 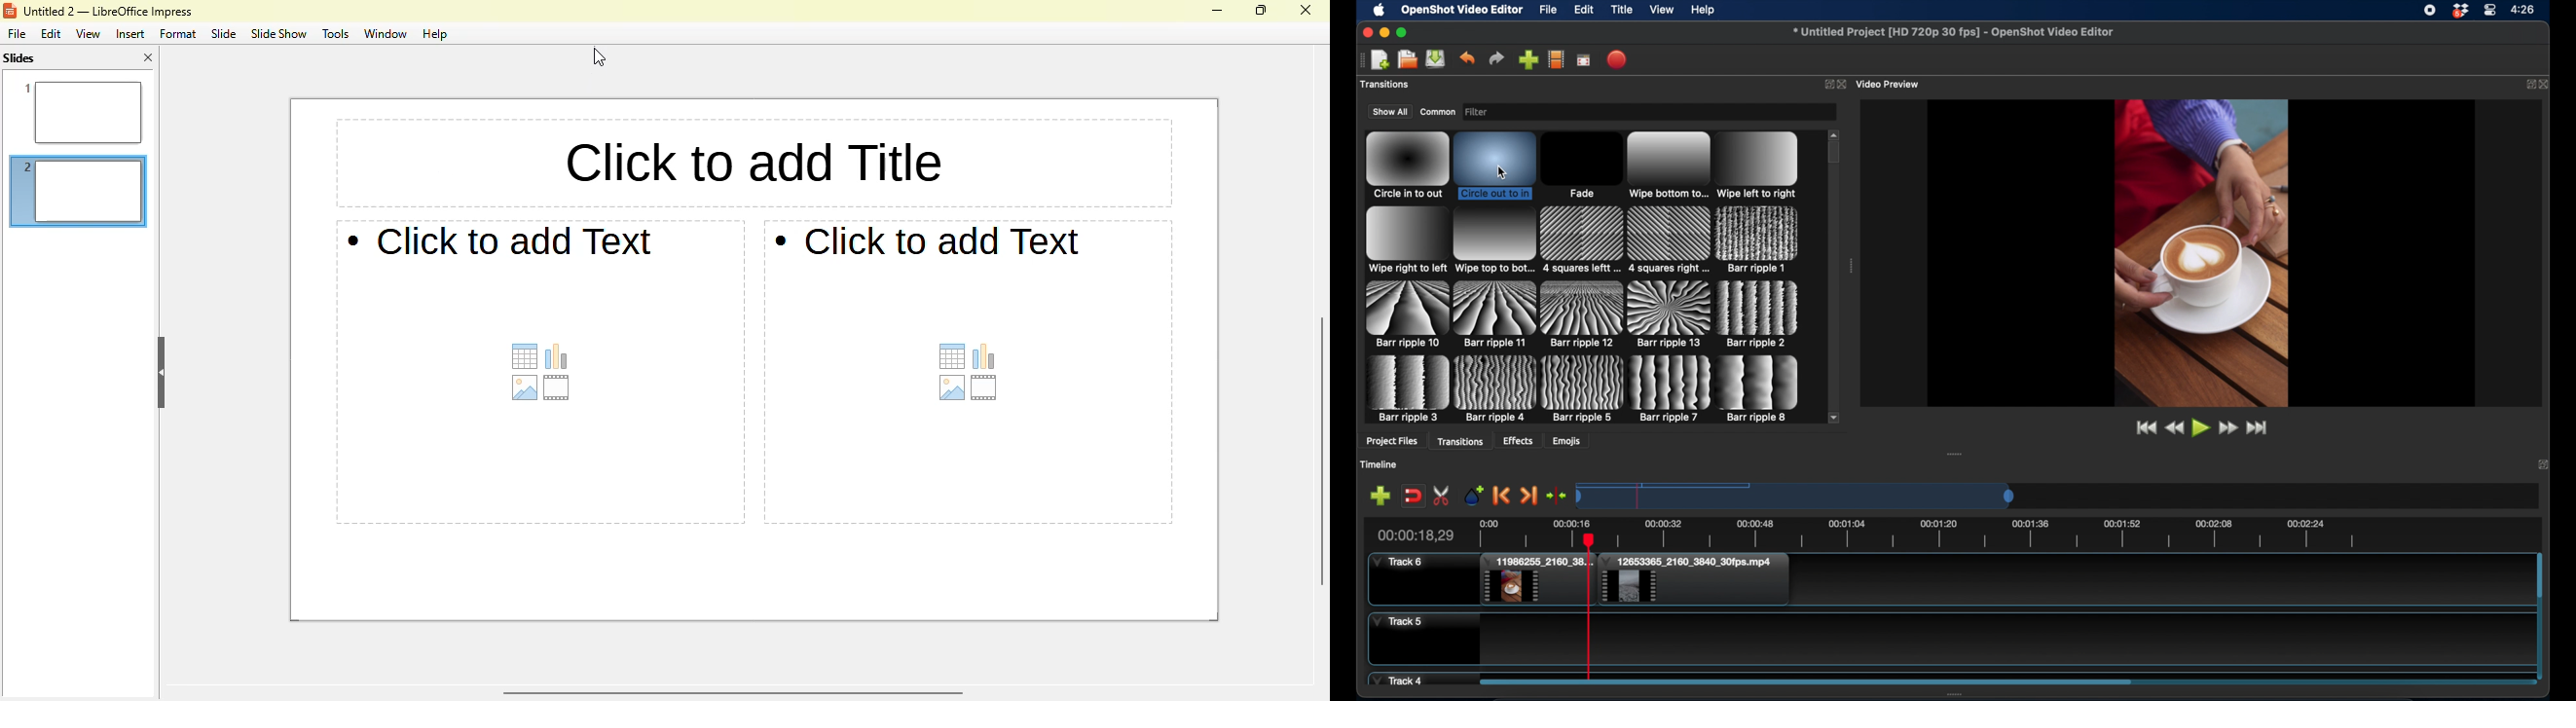 What do you see at coordinates (107, 12) in the screenshot?
I see `title` at bounding box center [107, 12].